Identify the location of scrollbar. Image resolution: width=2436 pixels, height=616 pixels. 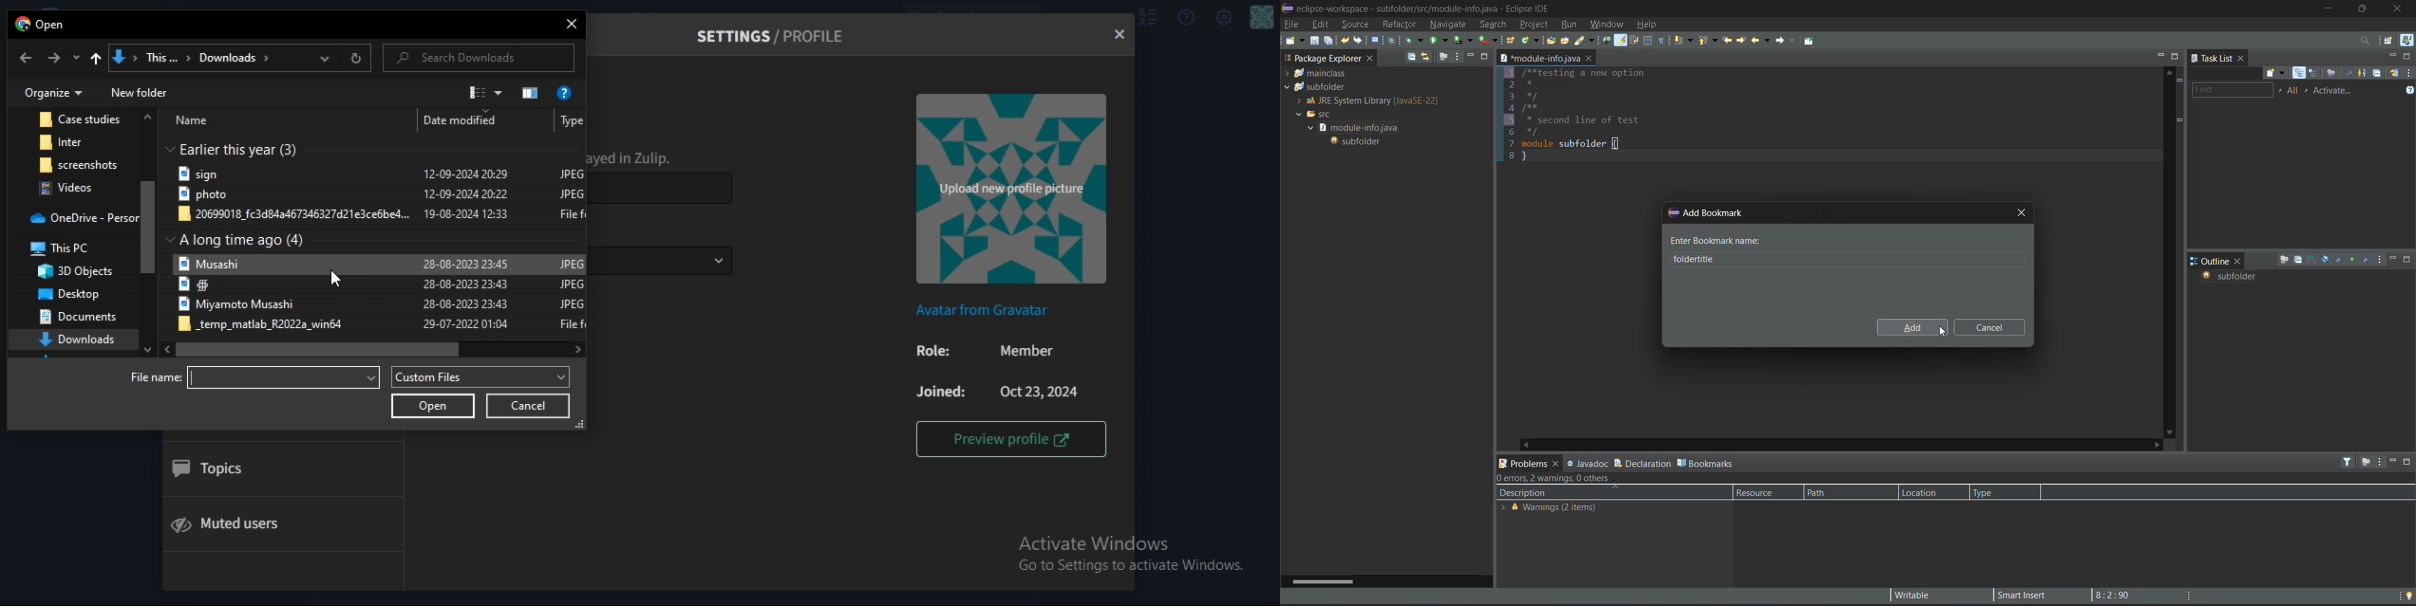
(318, 349).